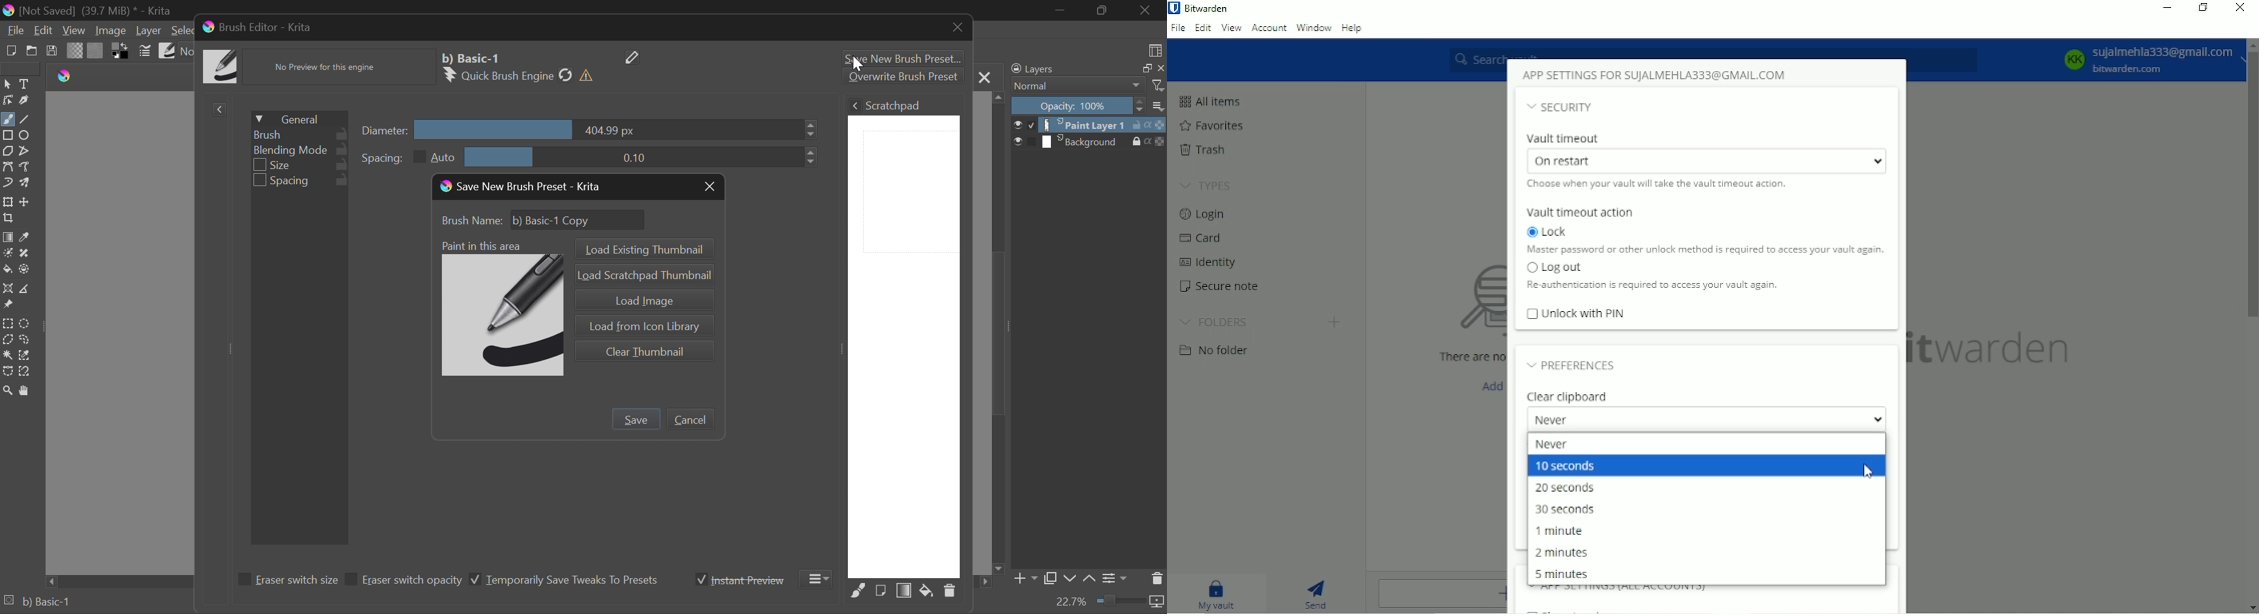  I want to click on Background, so click(1089, 142).